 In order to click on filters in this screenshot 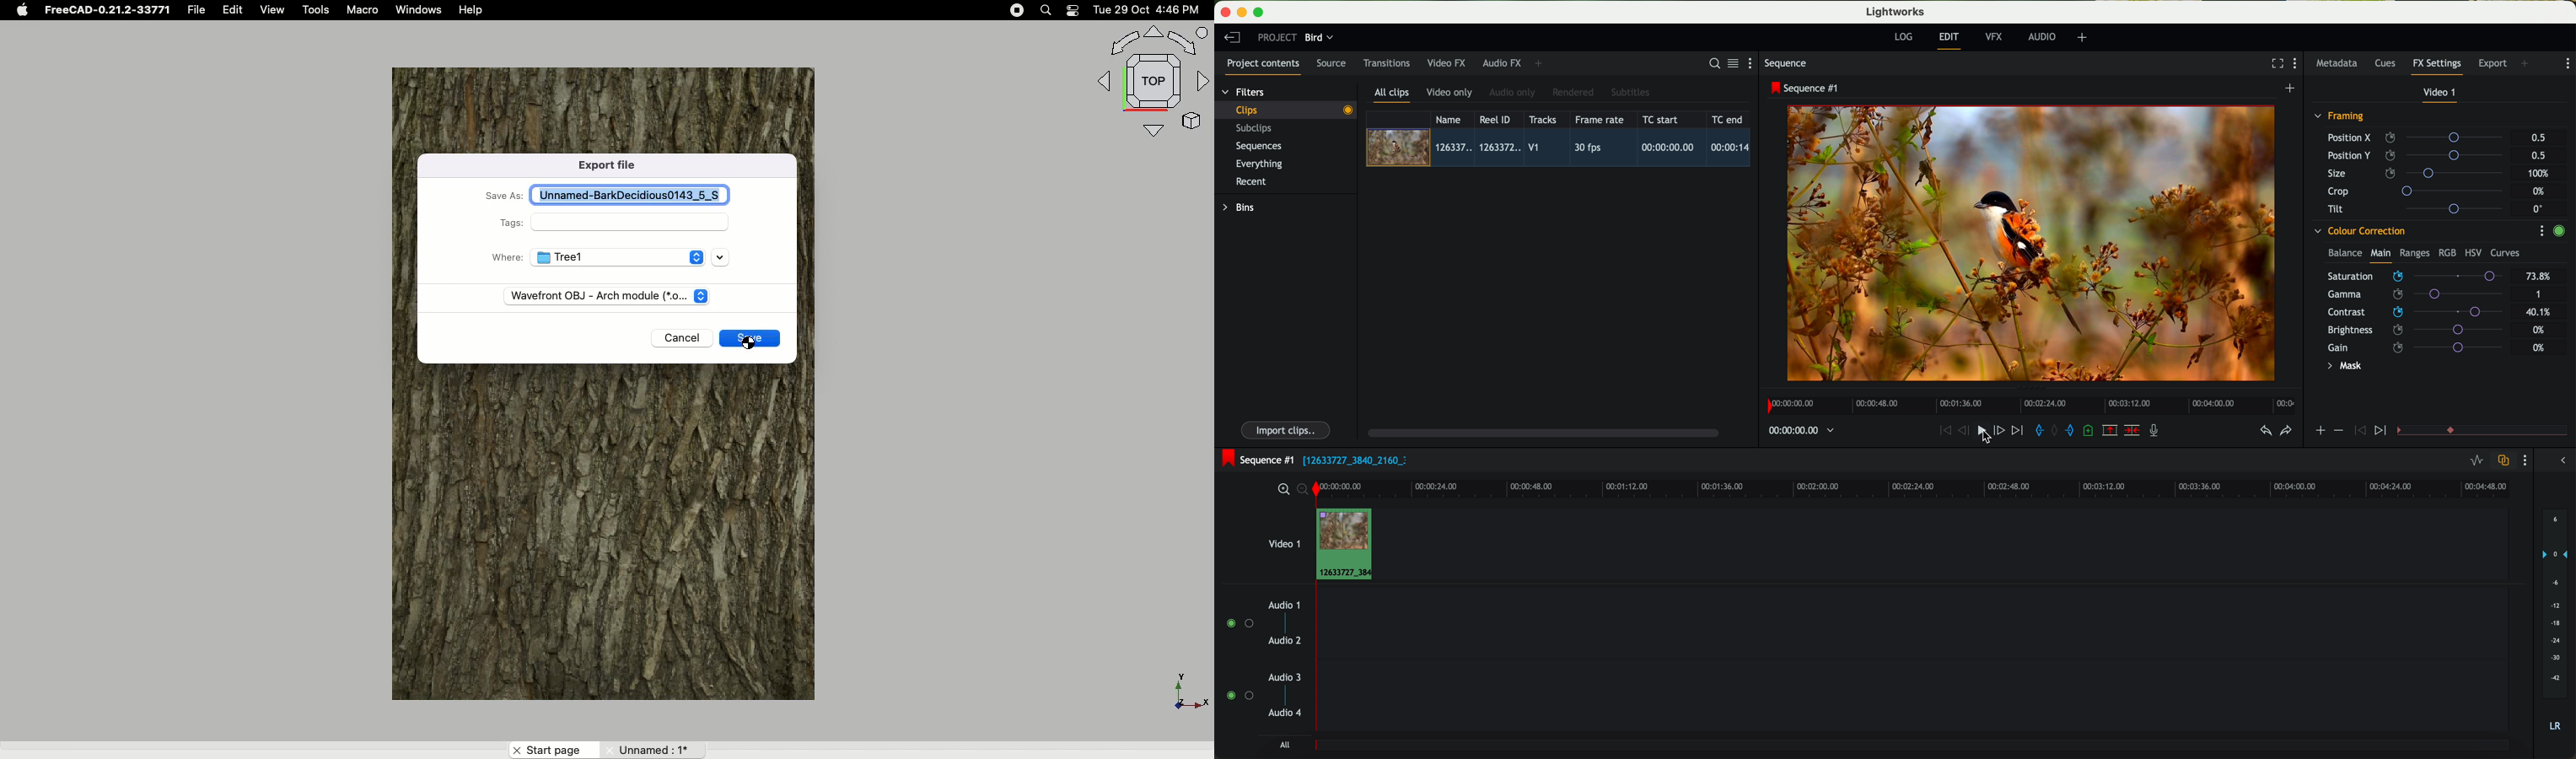, I will do `click(1244, 91)`.